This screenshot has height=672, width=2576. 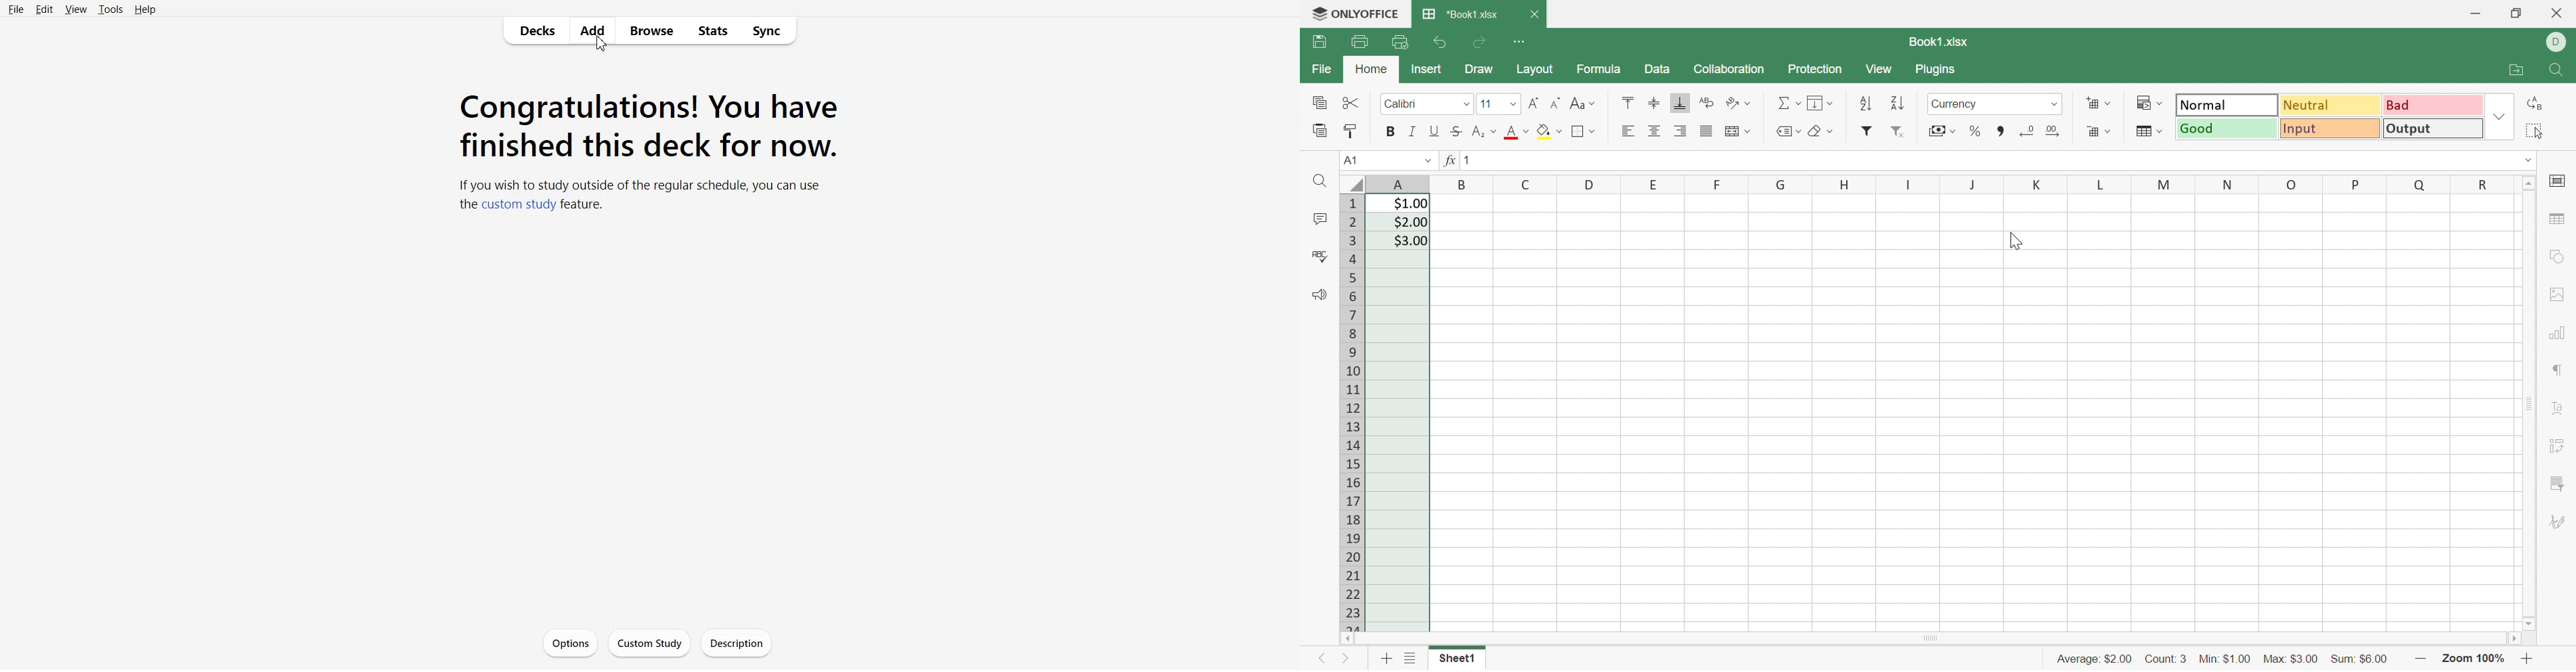 I want to click on Text art settings, so click(x=2561, y=408).